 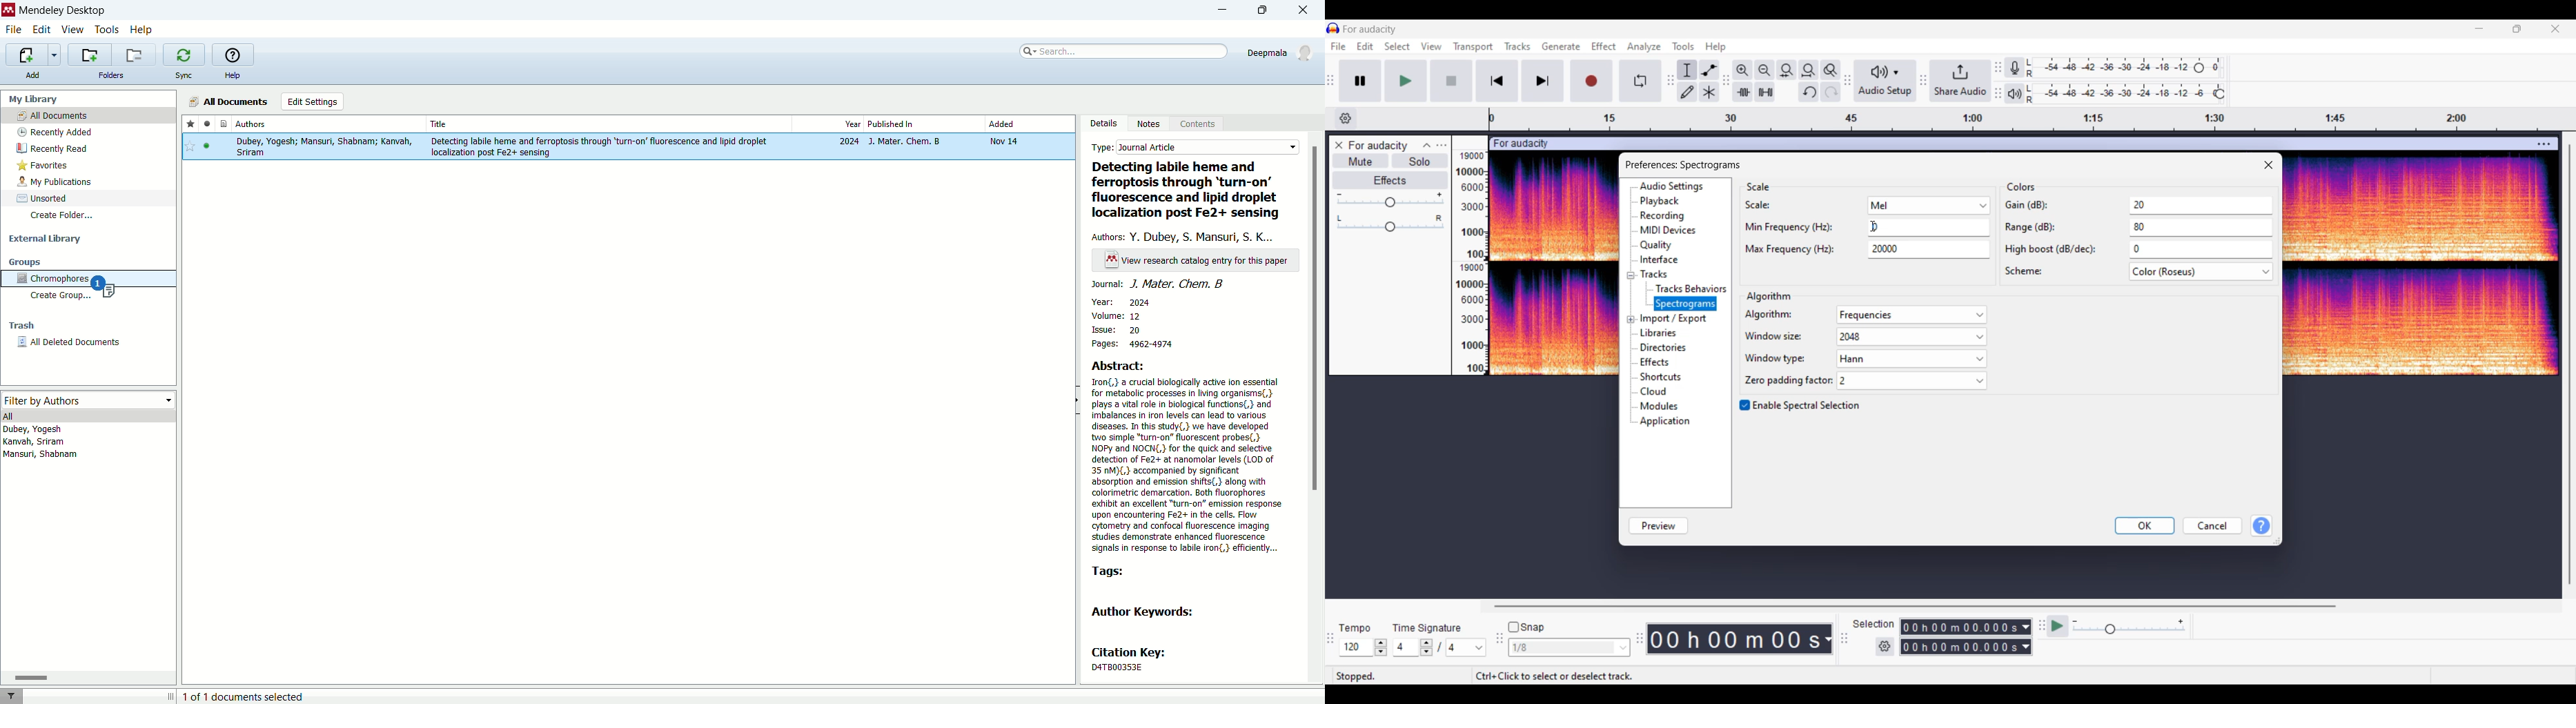 I want to click on Skip/Select to start, so click(x=1498, y=81).